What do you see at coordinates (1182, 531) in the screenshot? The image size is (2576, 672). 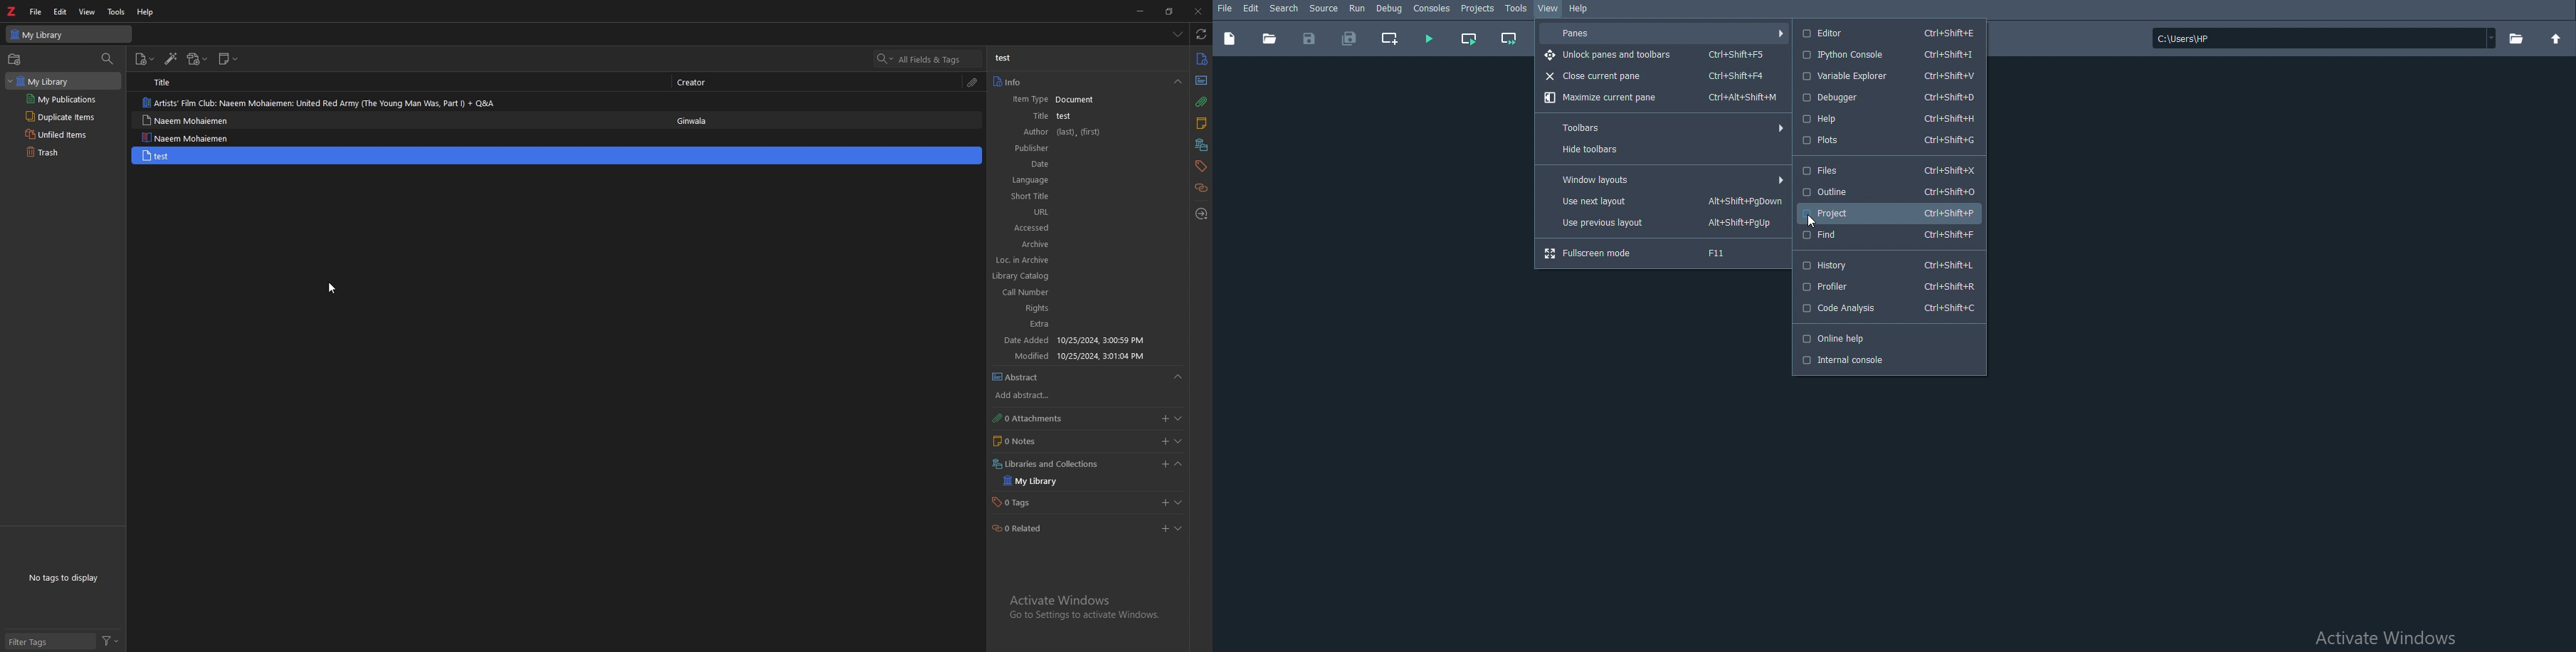 I see `expand section` at bounding box center [1182, 531].